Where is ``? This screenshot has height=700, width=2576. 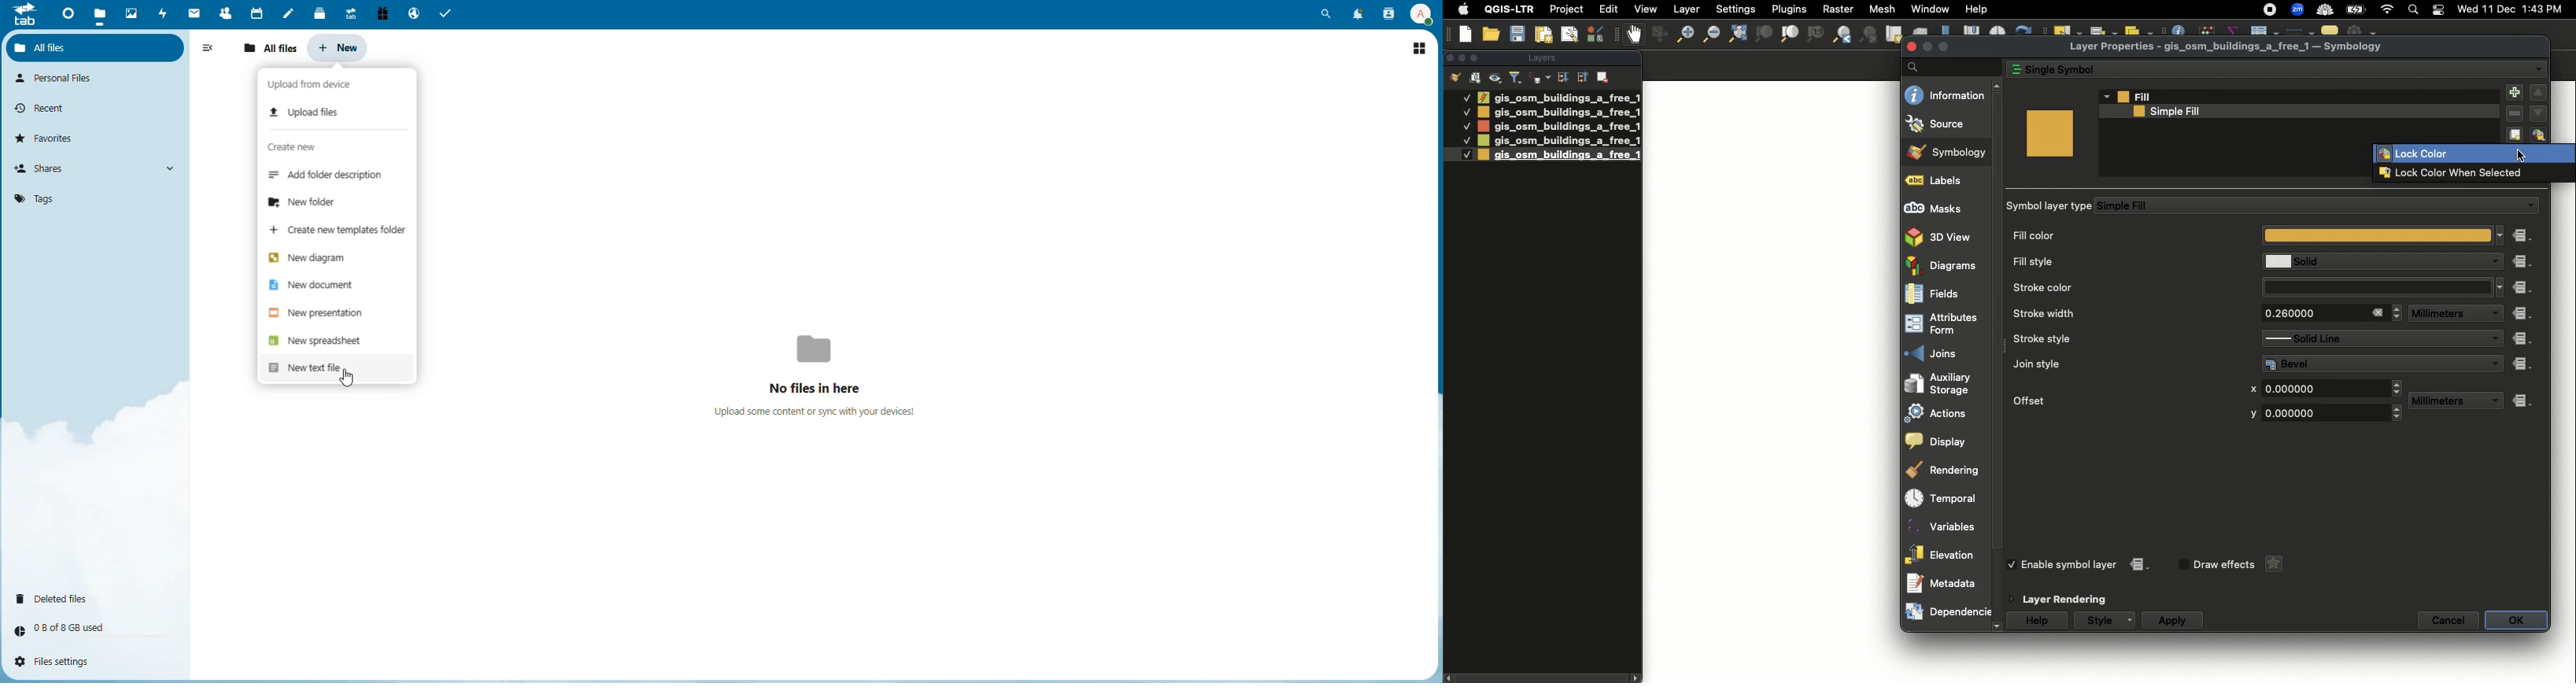
 is located at coordinates (2523, 263).